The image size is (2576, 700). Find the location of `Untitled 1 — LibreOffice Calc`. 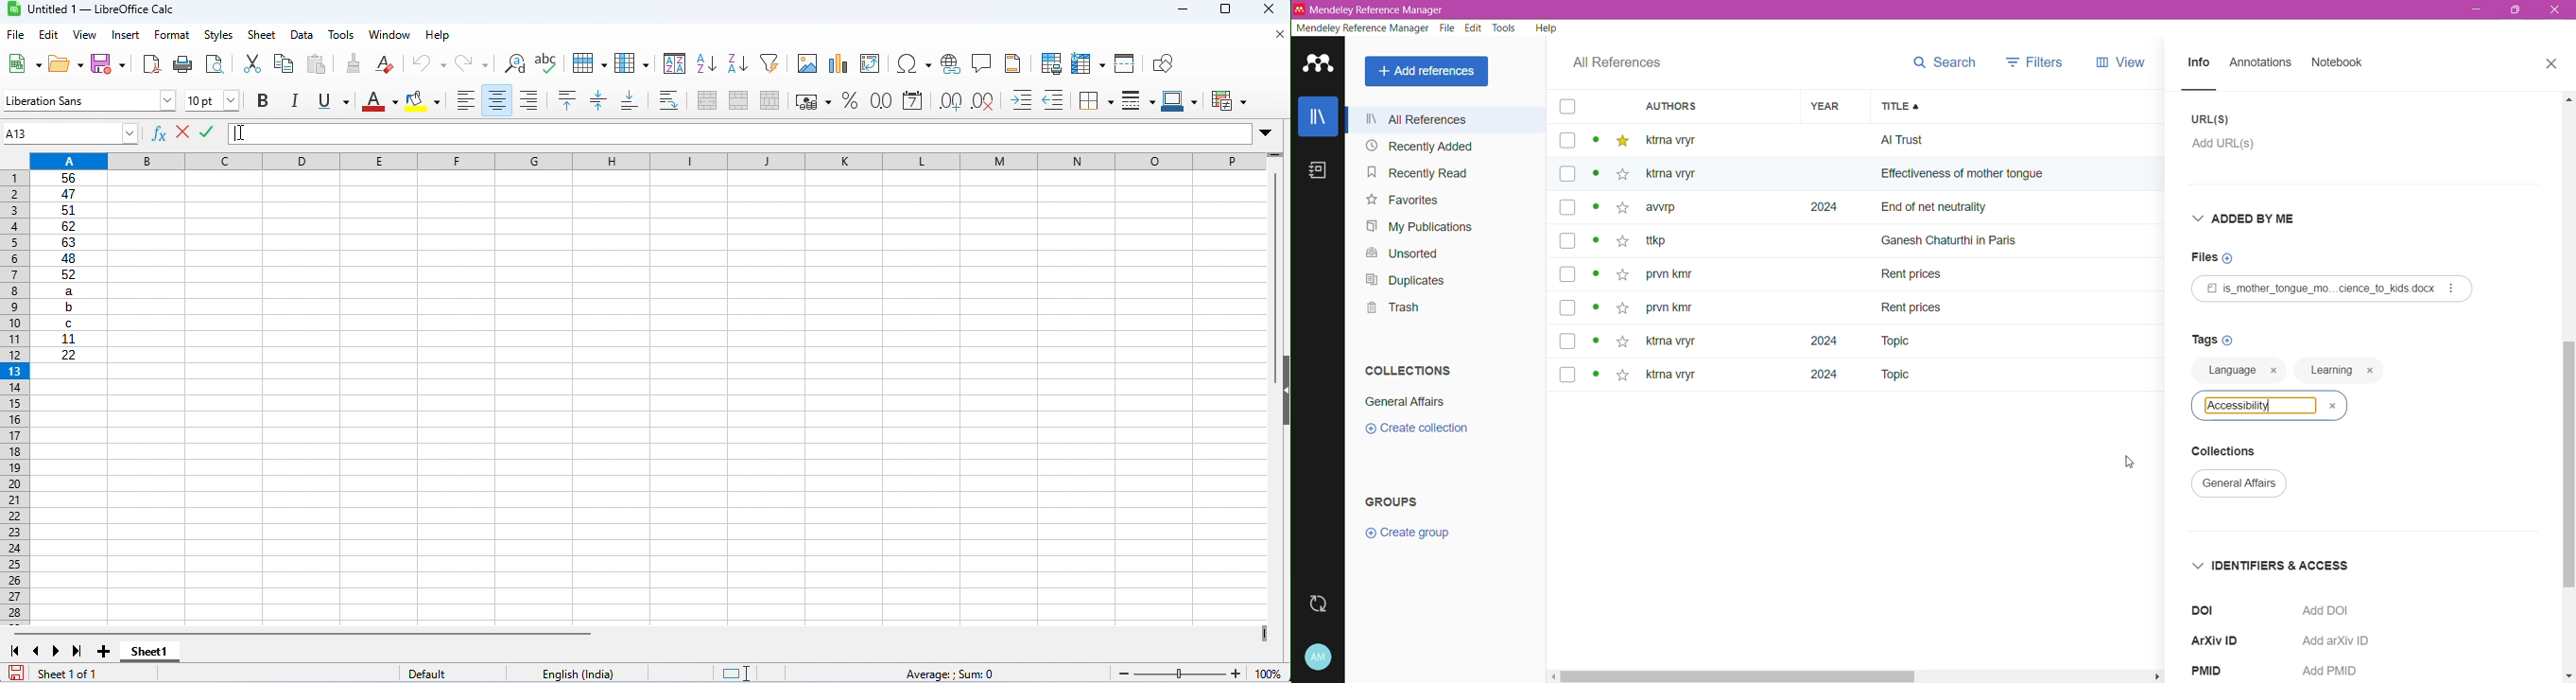

Untitled 1 — LibreOffice Calc is located at coordinates (101, 9).